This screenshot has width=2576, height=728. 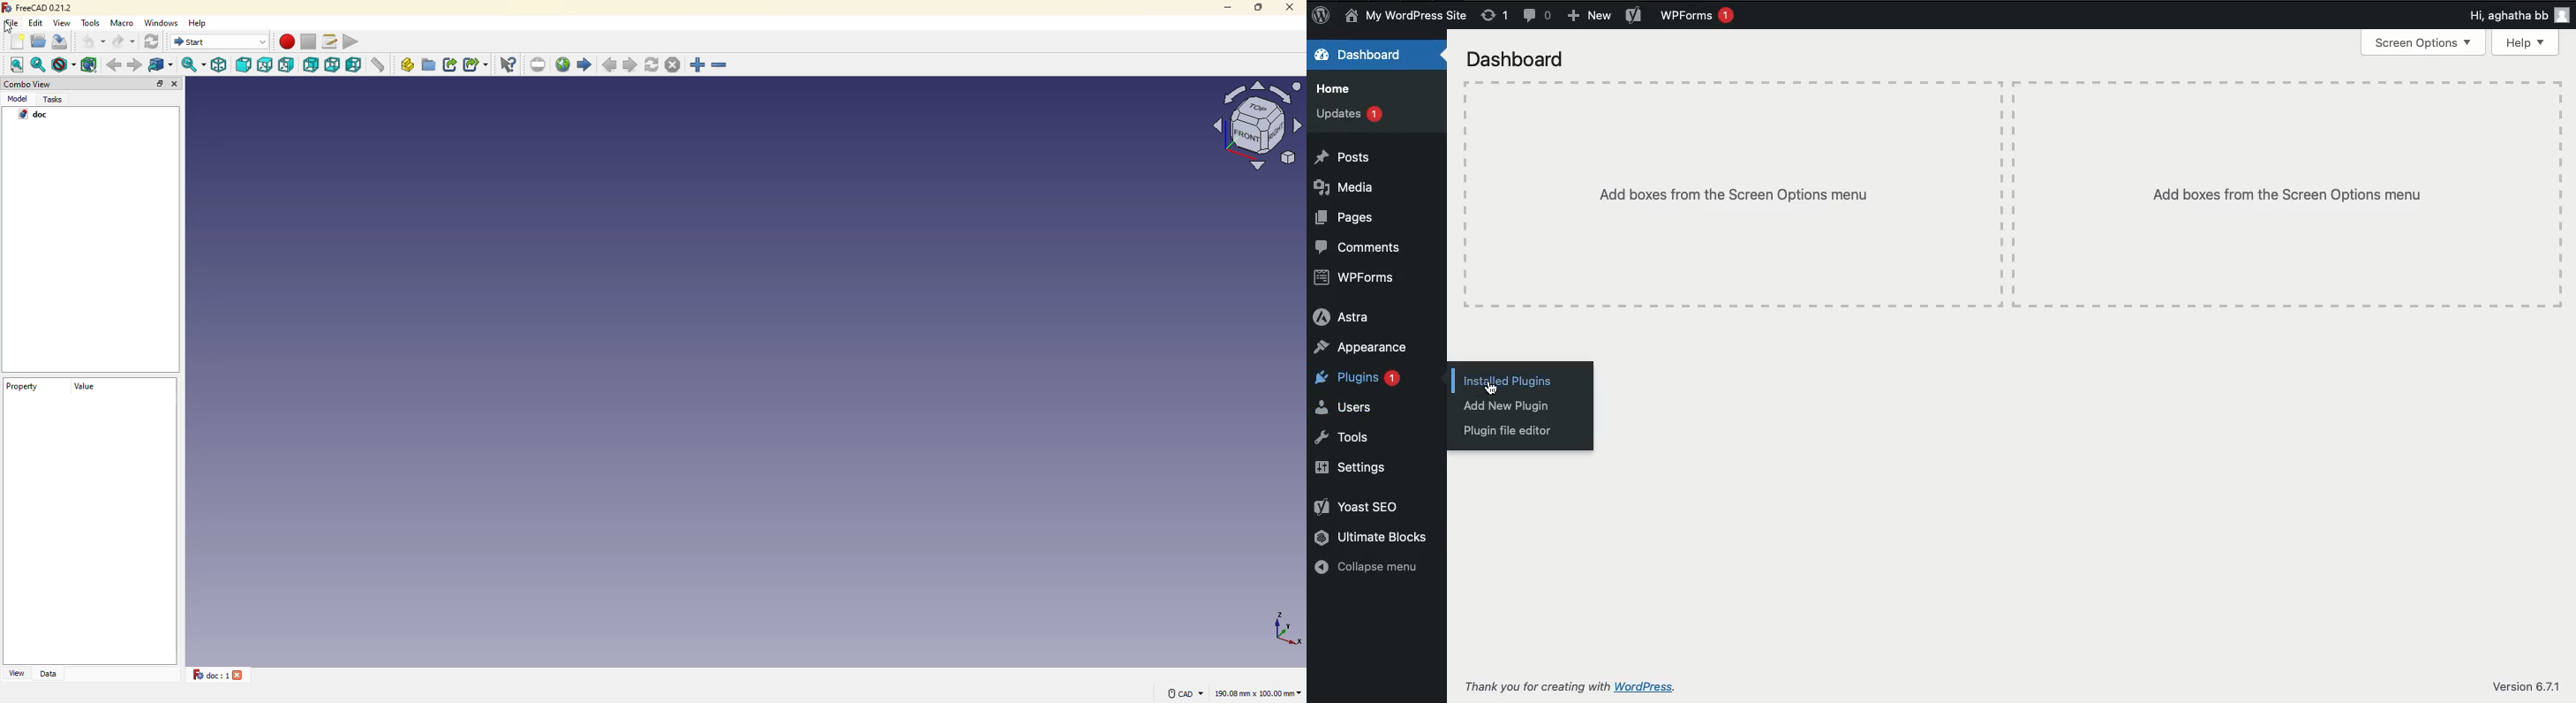 What do you see at coordinates (125, 24) in the screenshot?
I see `macro` at bounding box center [125, 24].